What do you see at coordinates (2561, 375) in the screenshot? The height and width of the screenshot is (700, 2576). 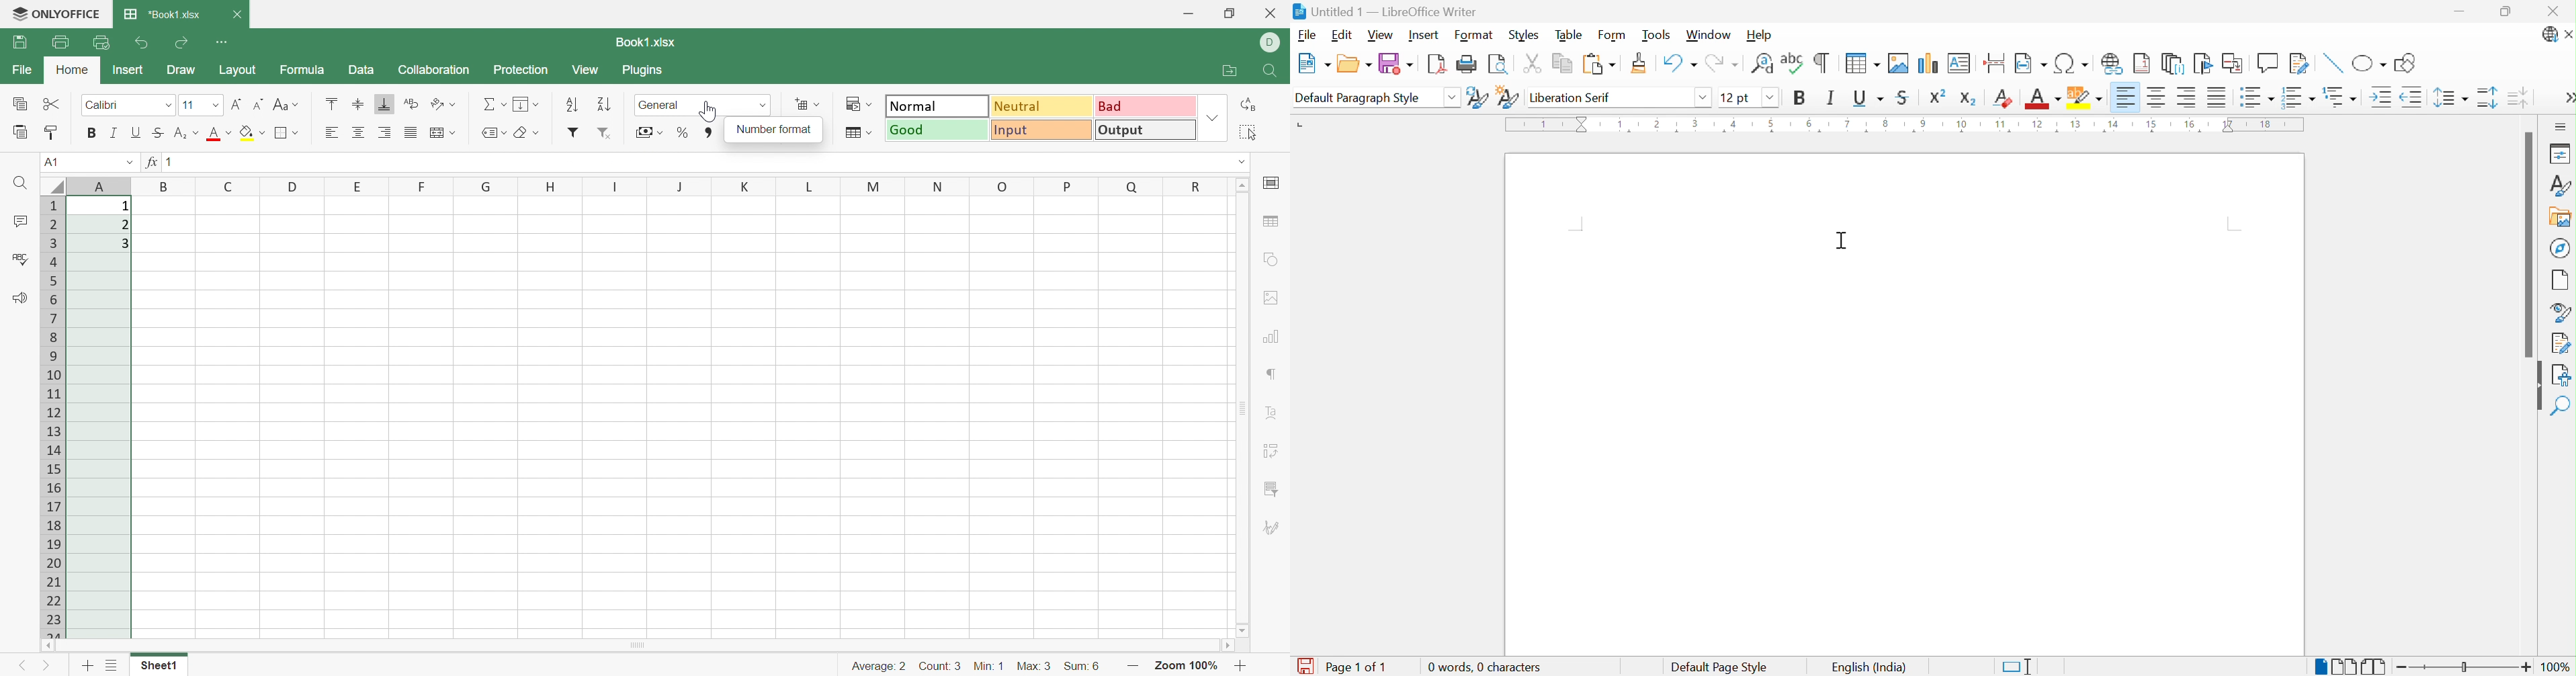 I see `Accessibility check` at bounding box center [2561, 375].